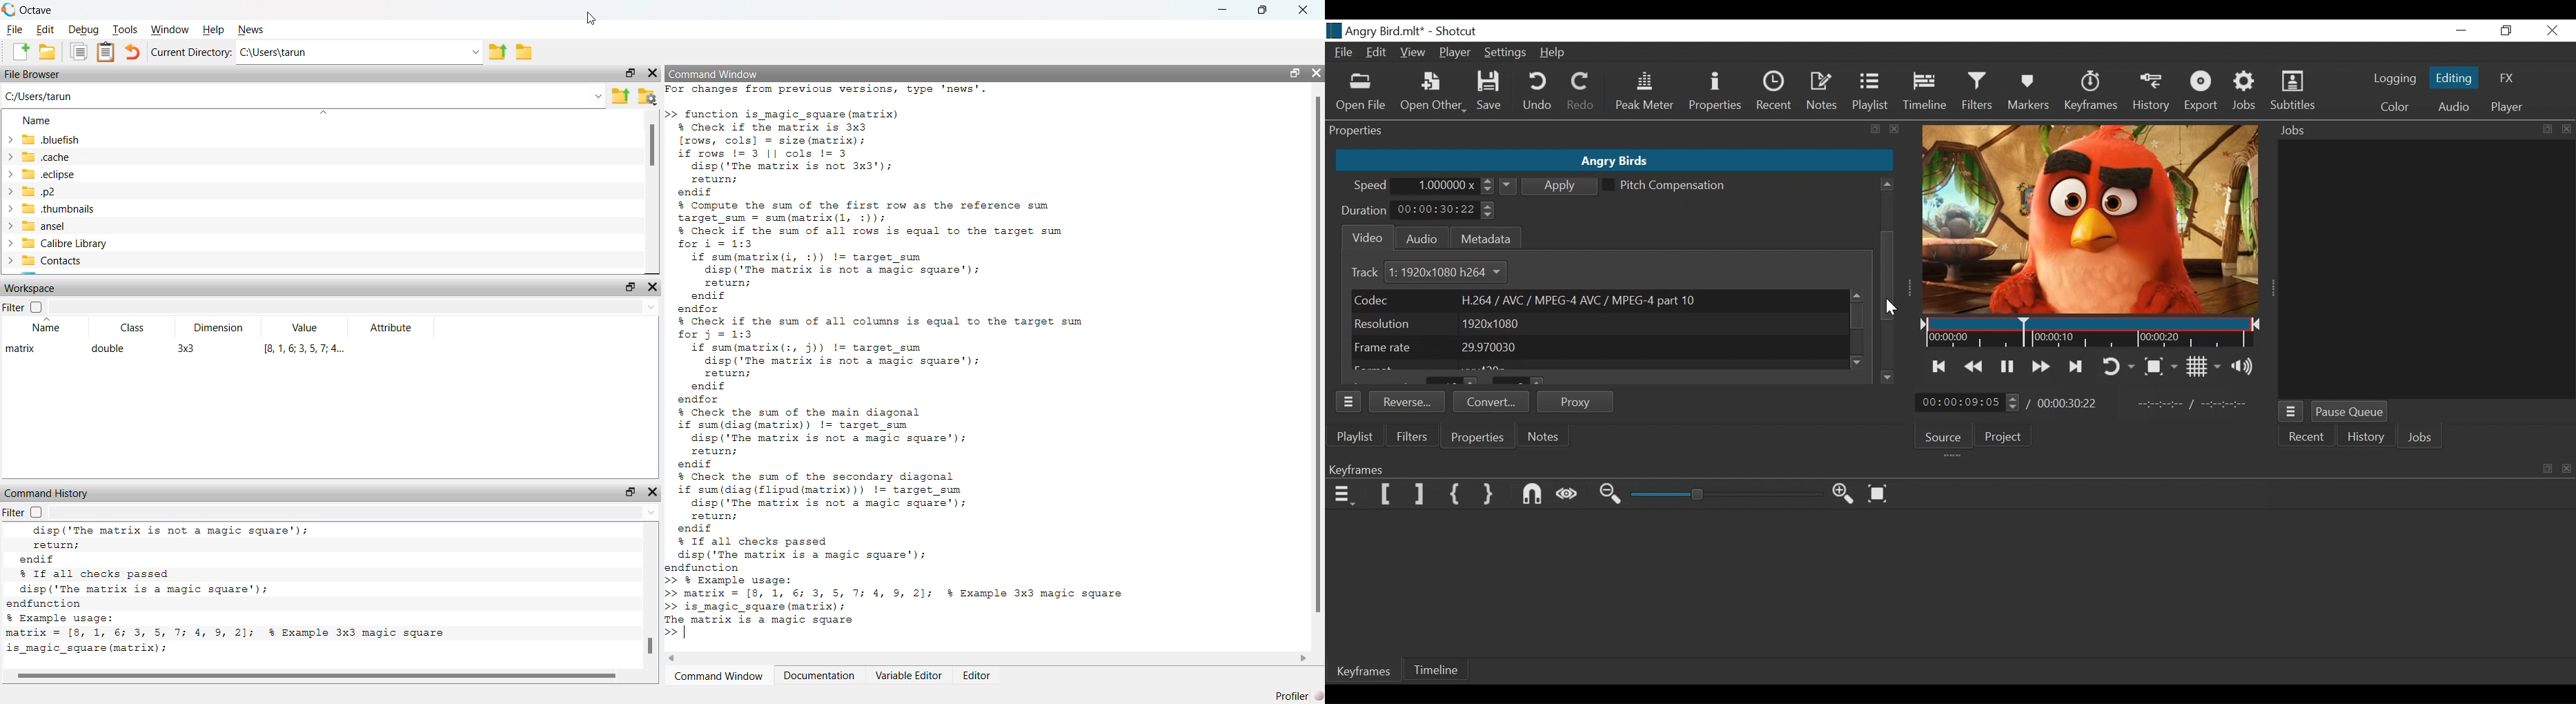 This screenshot has width=2576, height=728. Describe the element at coordinates (2550, 31) in the screenshot. I see `Close` at that location.